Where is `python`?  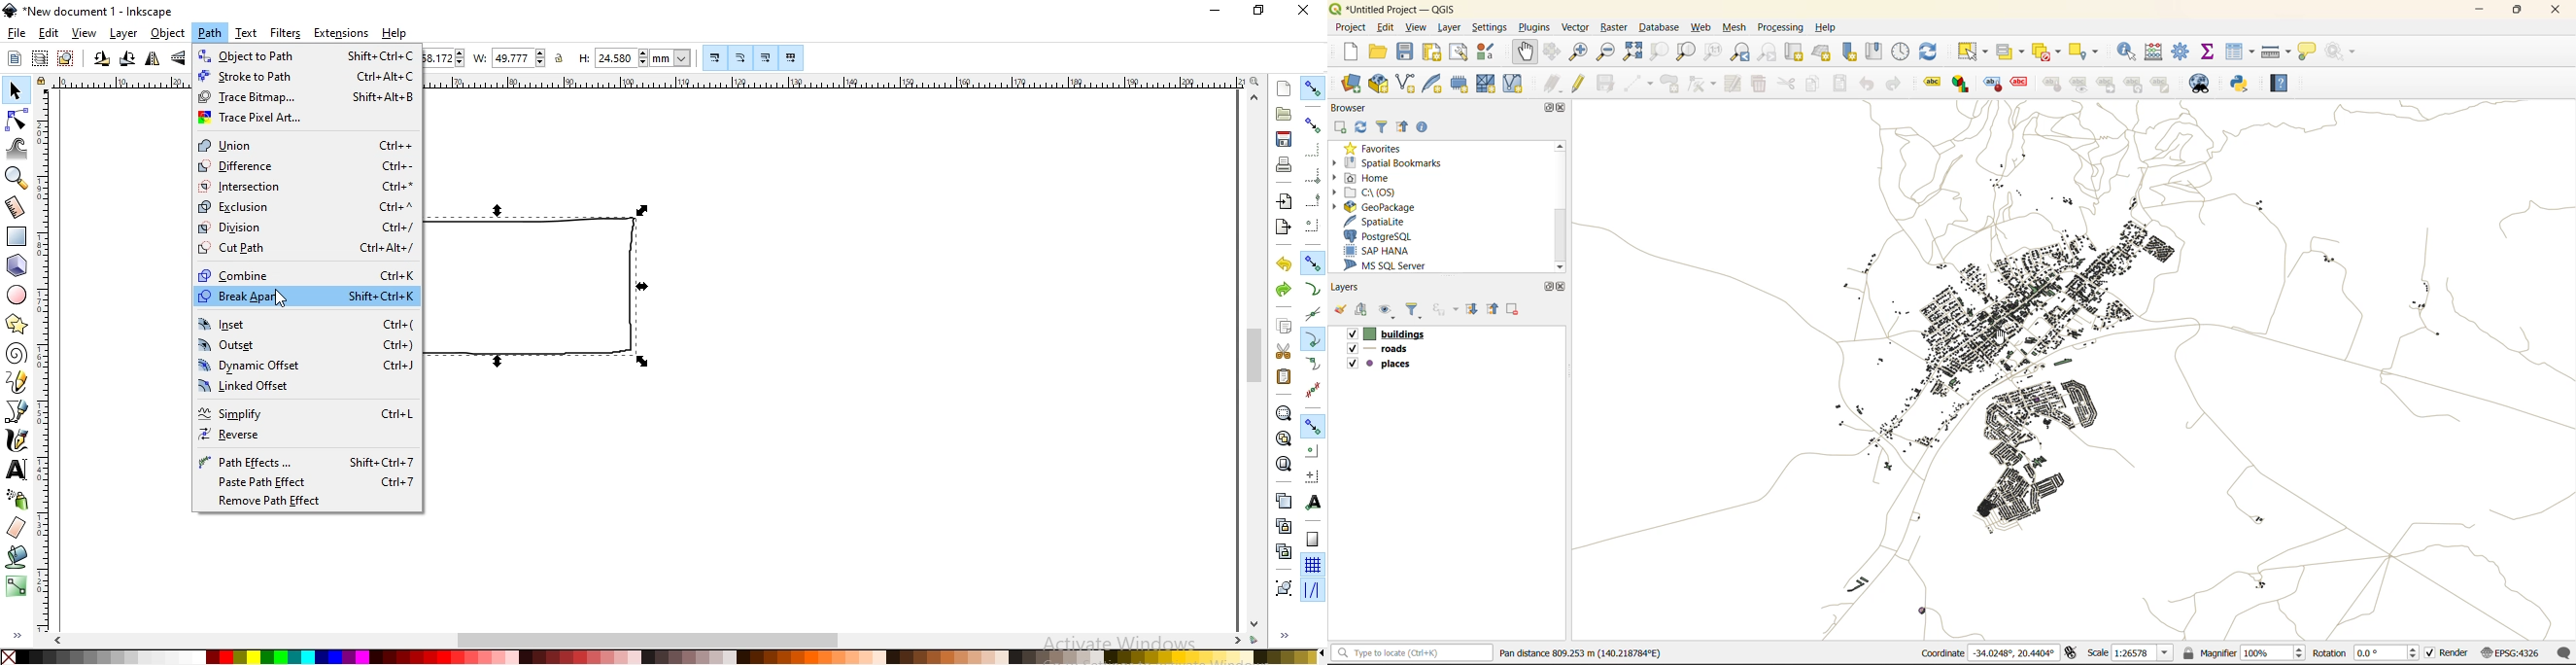
python is located at coordinates (2241, 84).